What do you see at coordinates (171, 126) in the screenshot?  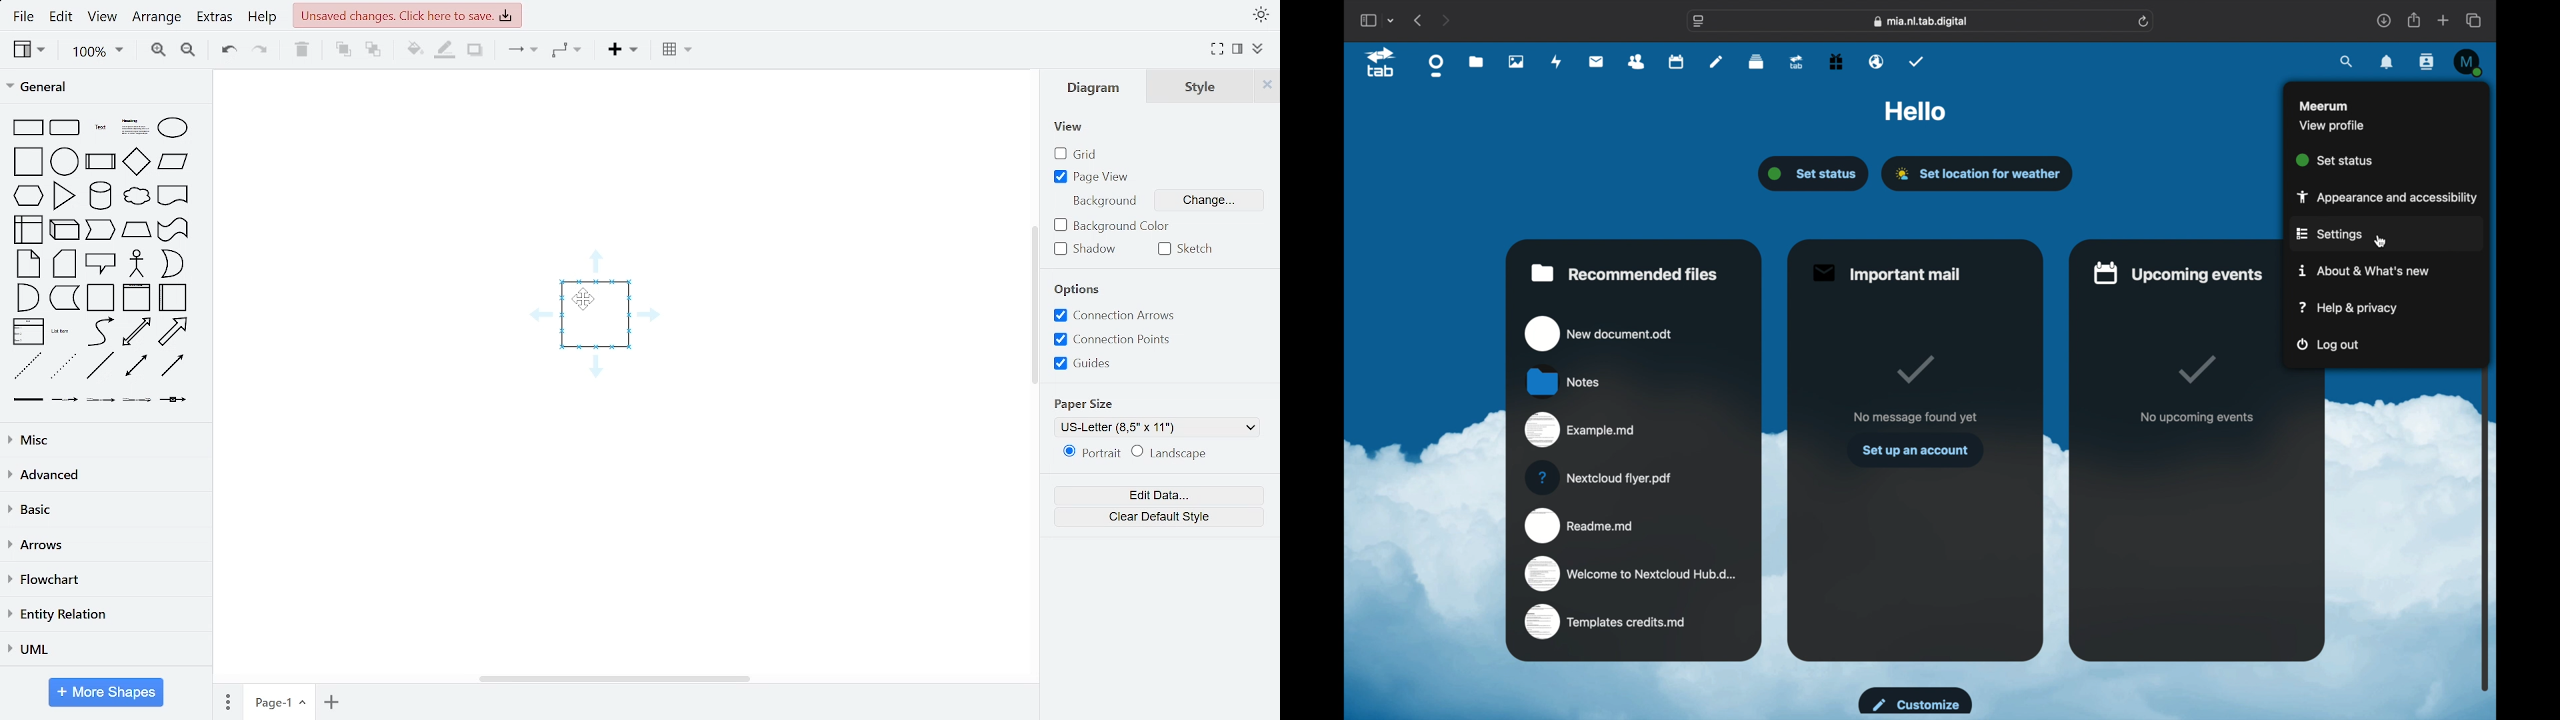 I see `general shapes` at bounding box center [171, 126].